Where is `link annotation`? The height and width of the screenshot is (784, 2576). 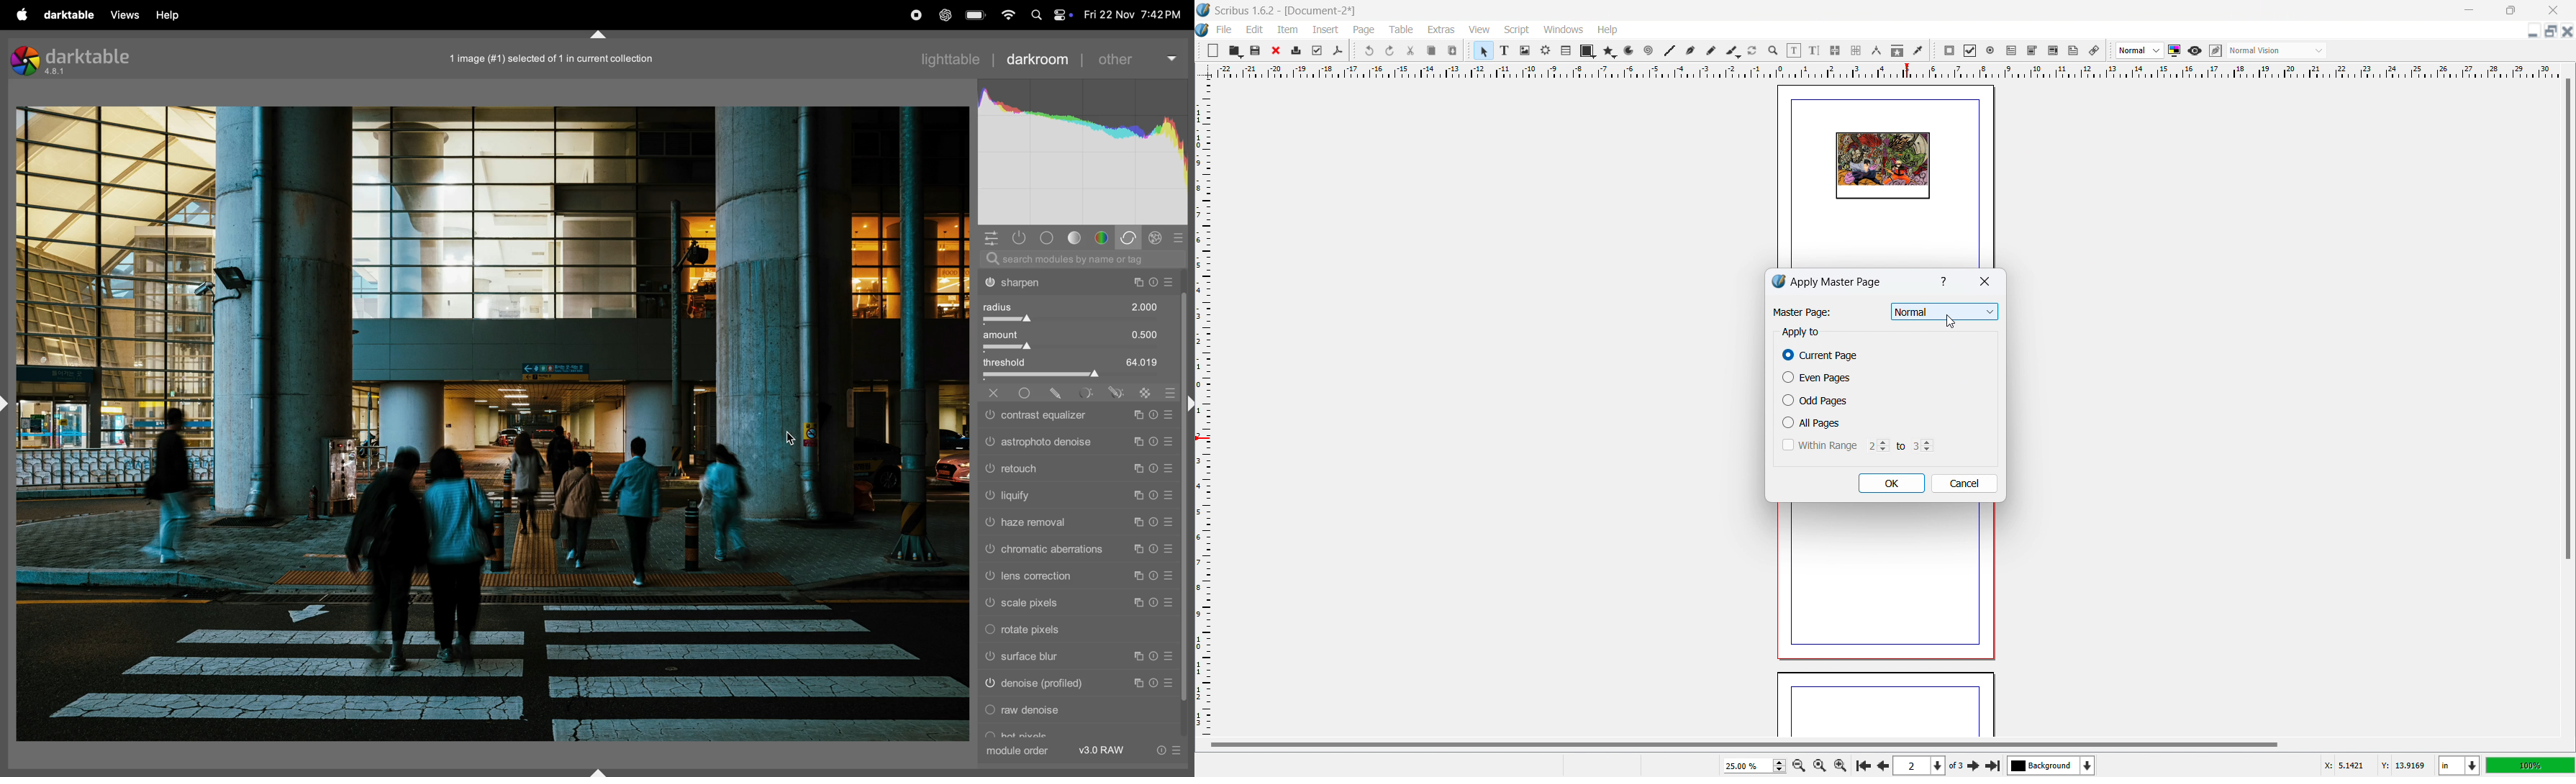 link annotation is located at coordinates (2095, 50).